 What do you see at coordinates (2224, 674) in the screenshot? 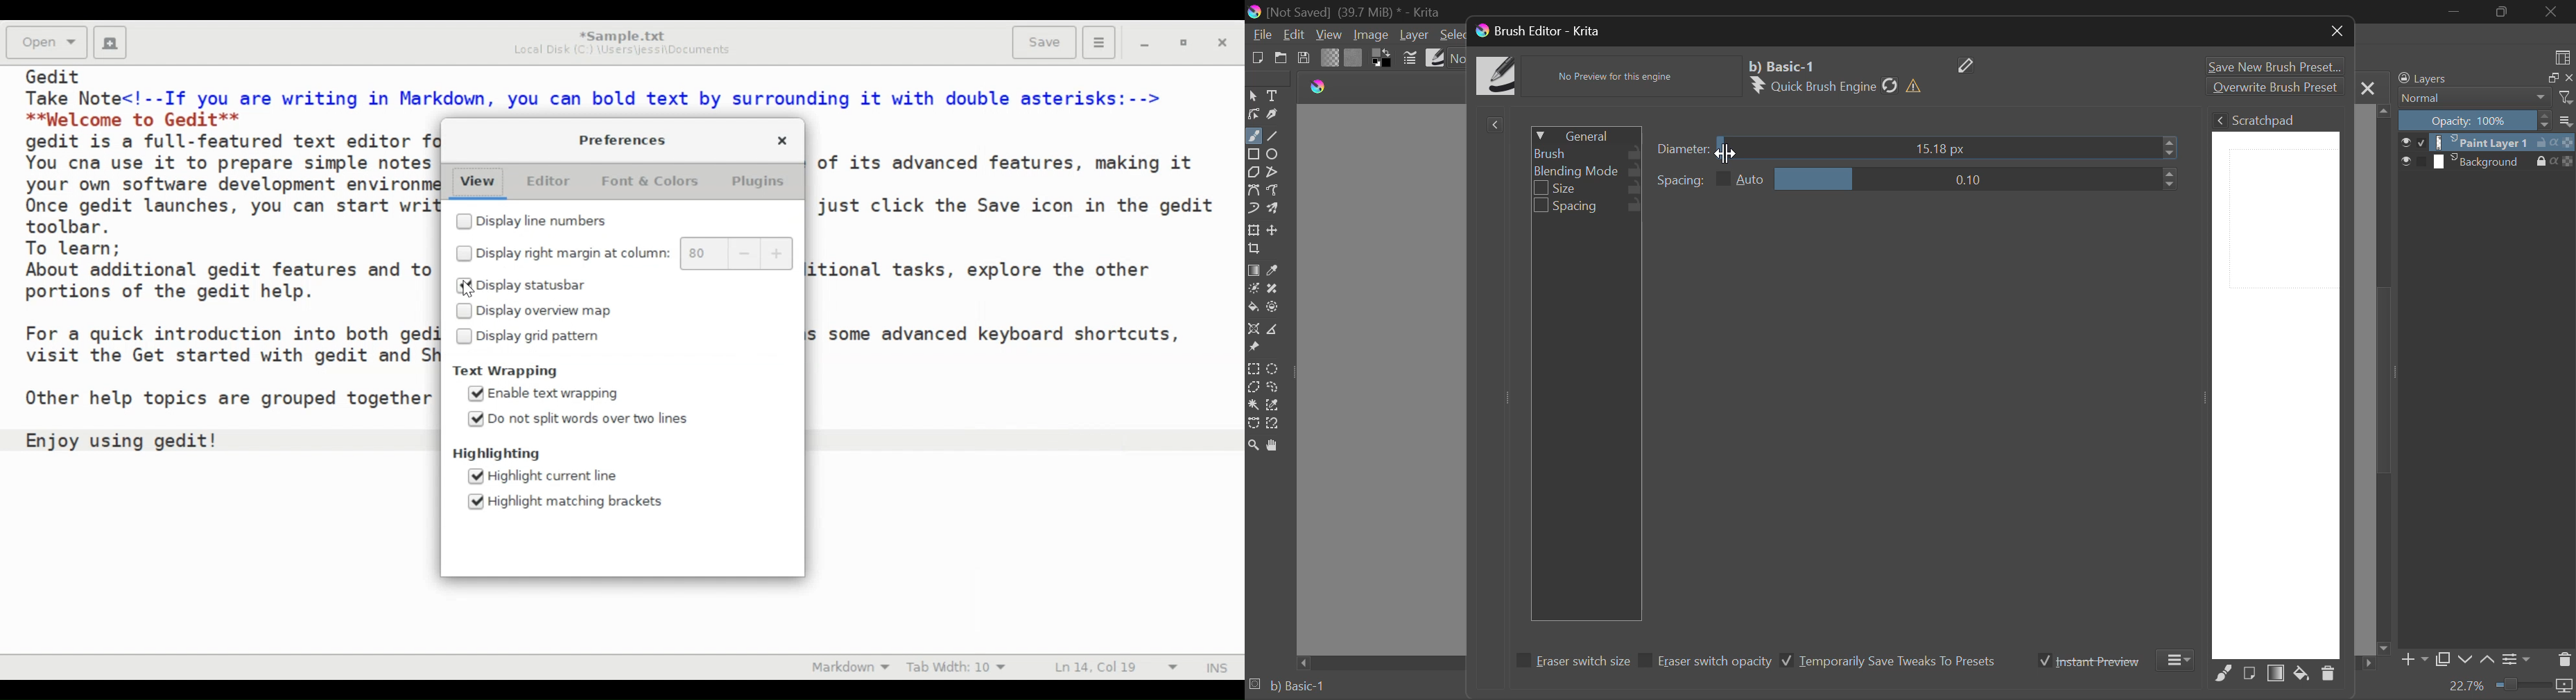
I see `Fill Area with Selected Brush Preset` at bounding box center [2224, 674].